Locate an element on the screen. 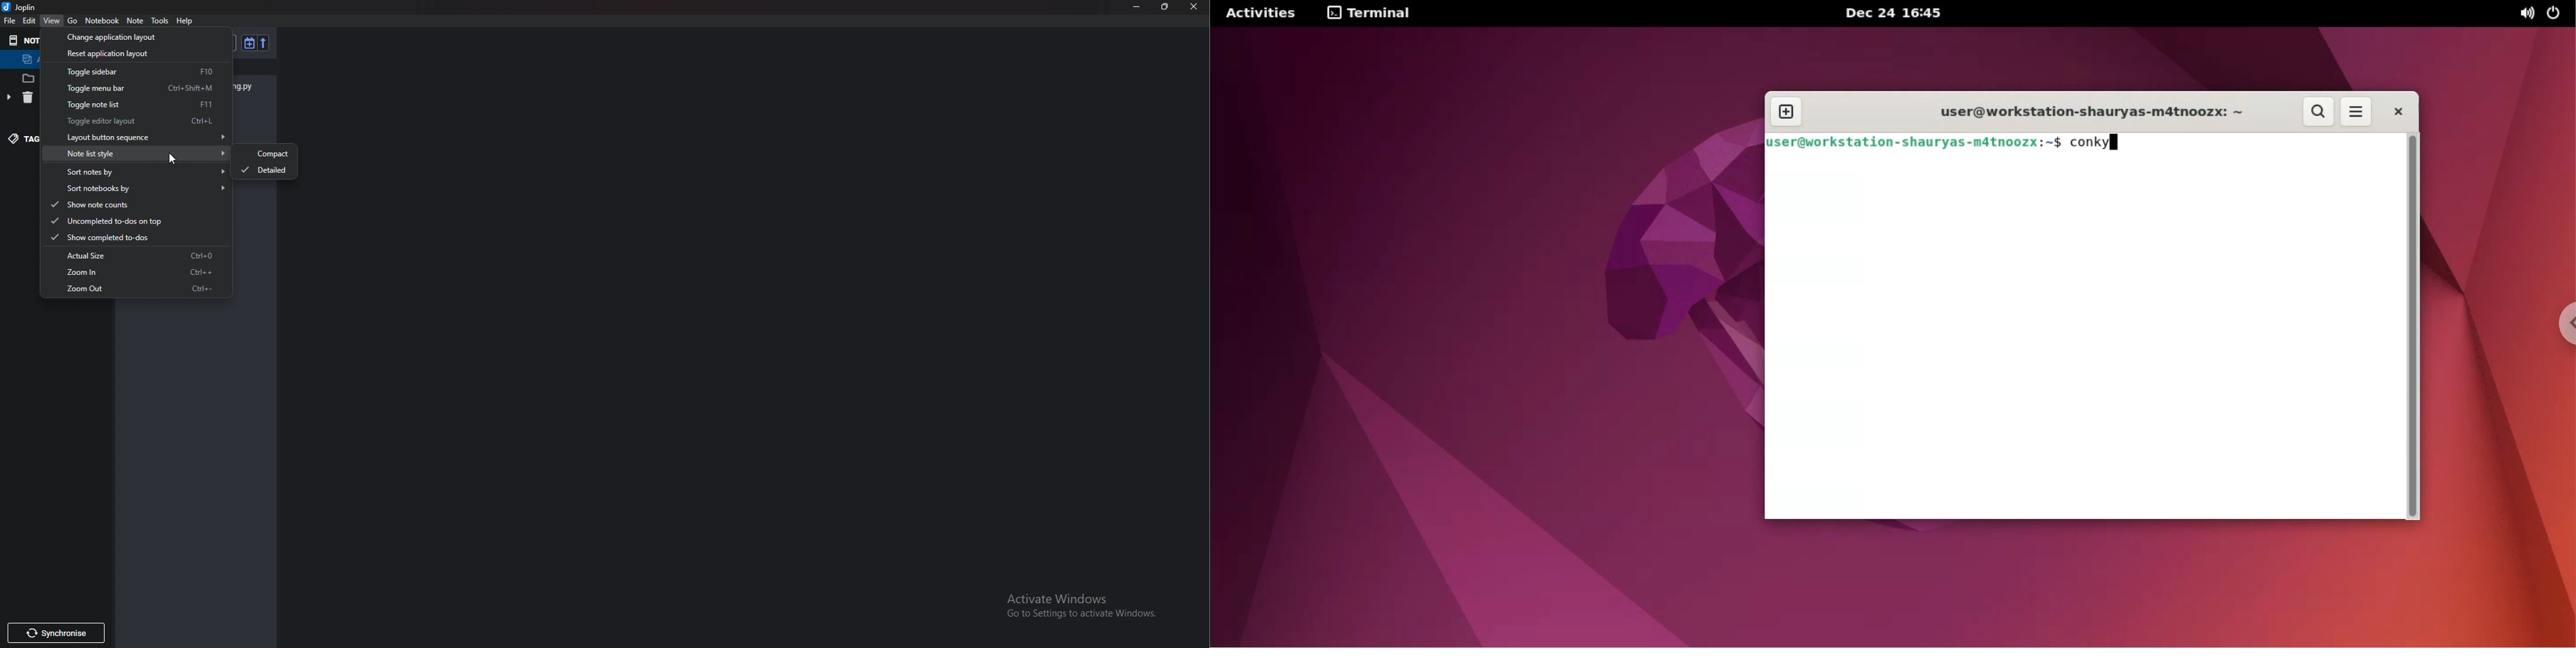 The height and width of the screenshot is (672, 2576). Toggle sidebar is located at coordinates (134, 72).